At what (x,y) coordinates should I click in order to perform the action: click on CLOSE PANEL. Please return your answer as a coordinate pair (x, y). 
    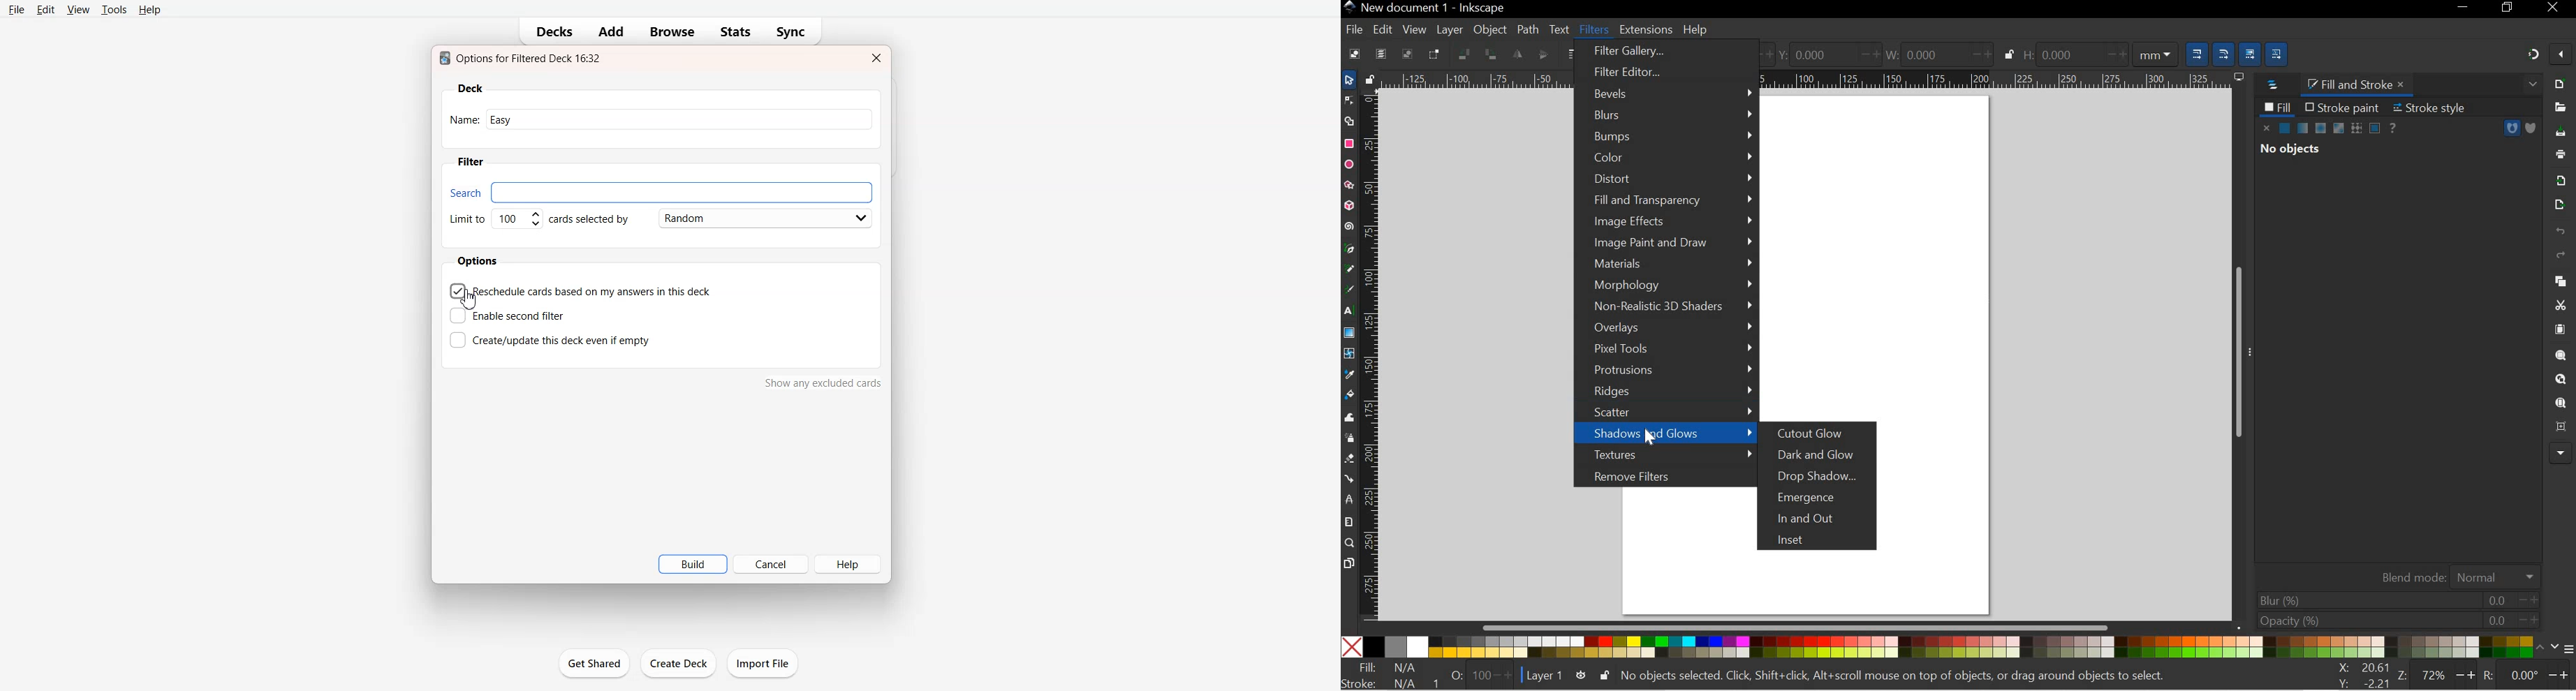
    Looking at the image, I should click on (2531, 86).